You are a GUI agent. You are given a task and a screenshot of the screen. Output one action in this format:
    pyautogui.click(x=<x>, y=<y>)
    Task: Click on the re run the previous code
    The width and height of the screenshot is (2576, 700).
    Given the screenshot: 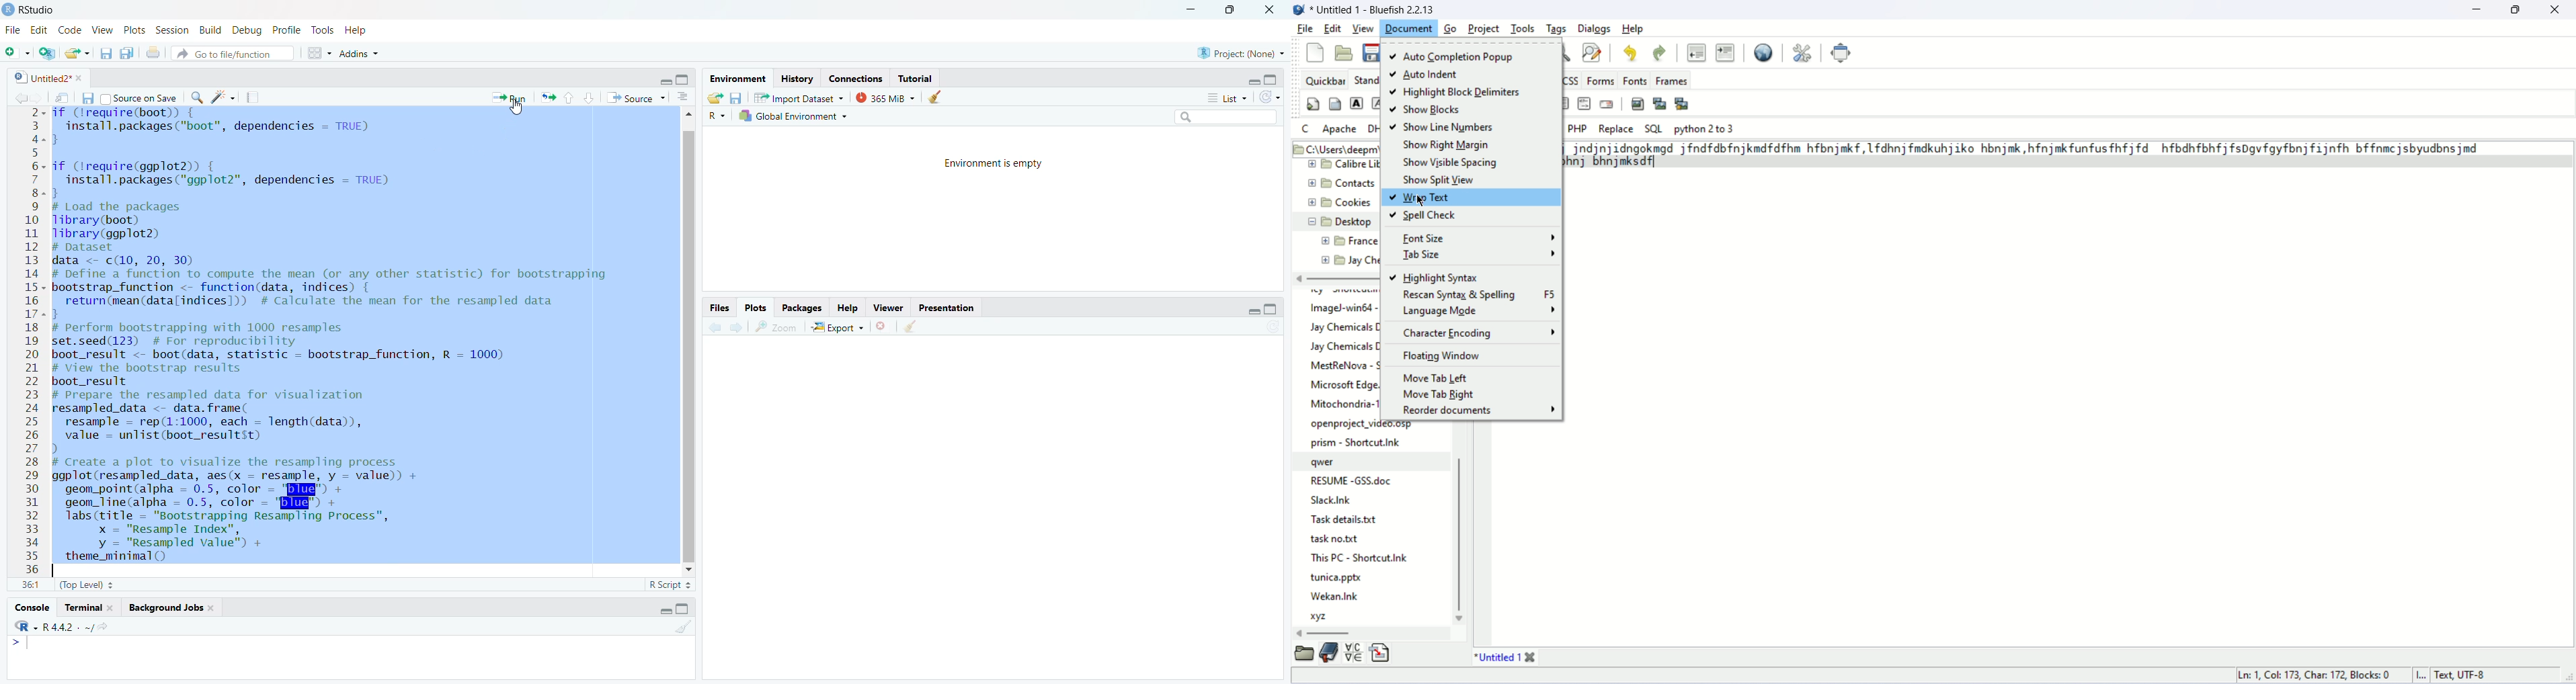 What is the action you would take?
    pyautogui.click(x=547, y=96)
    